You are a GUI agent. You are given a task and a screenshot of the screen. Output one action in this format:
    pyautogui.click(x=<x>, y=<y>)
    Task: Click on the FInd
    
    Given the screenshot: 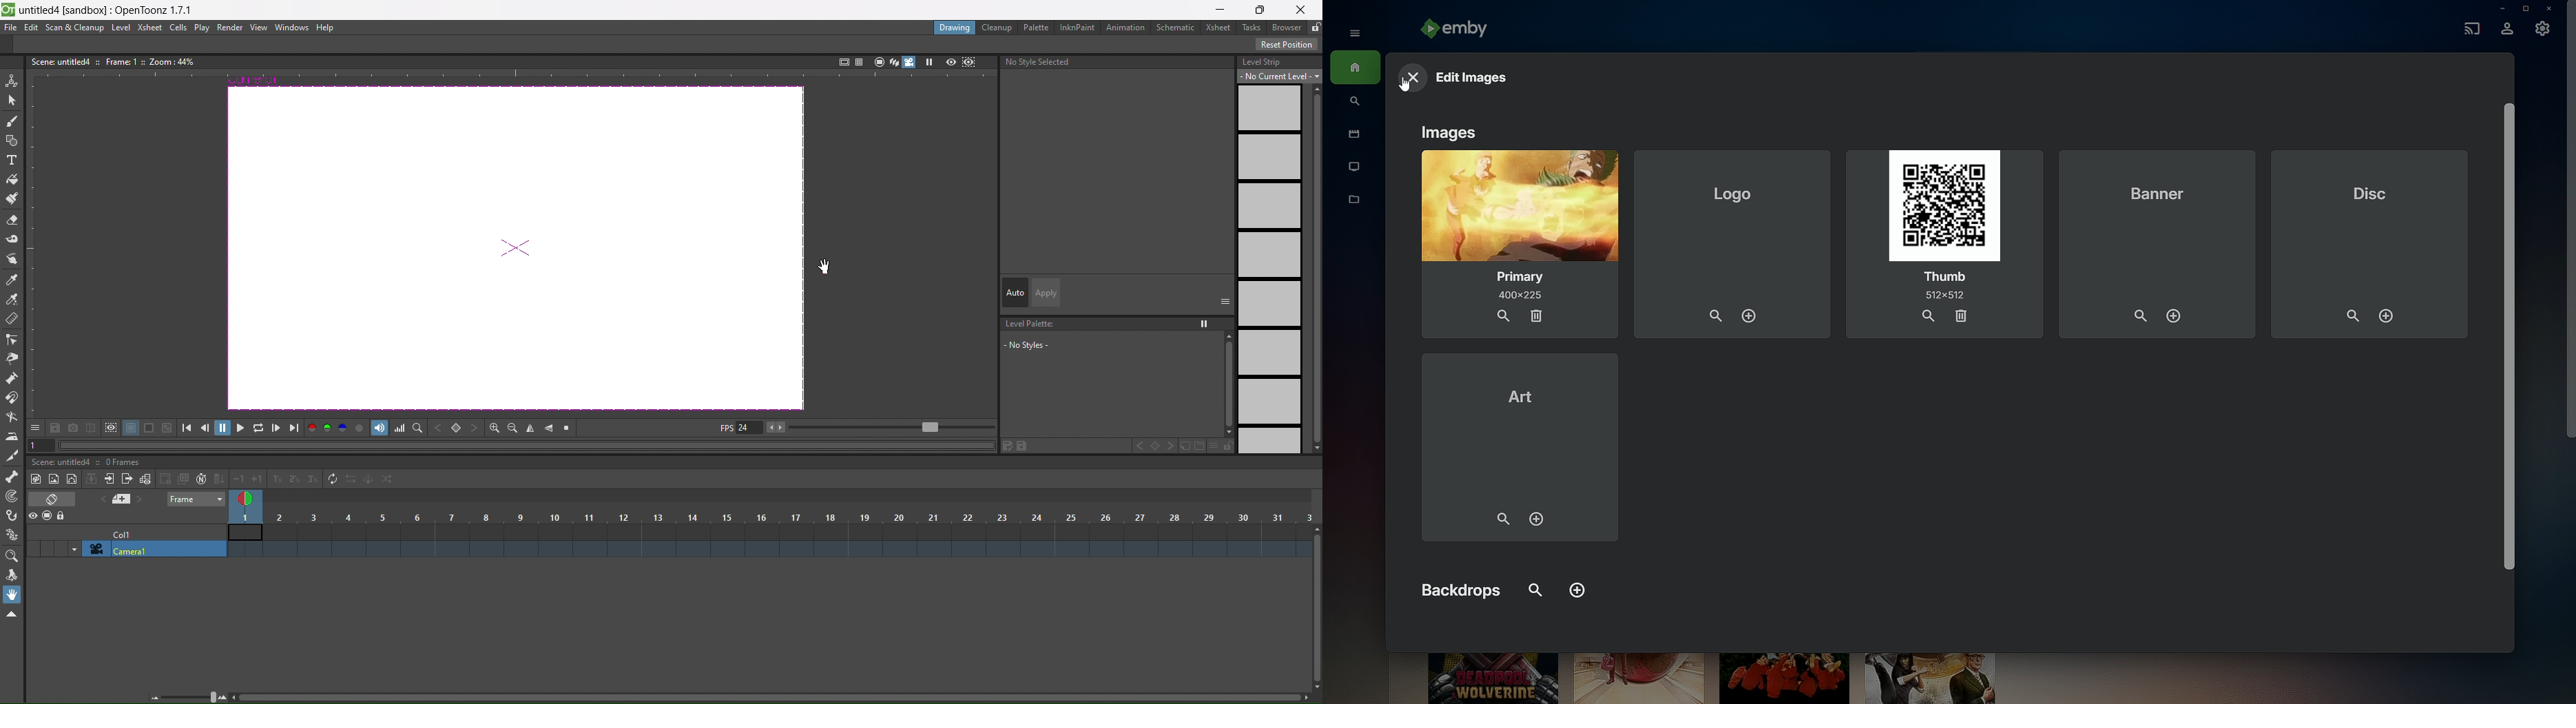 What is the action you would take?
    pyautogui.click(x=1533, y=586)
    